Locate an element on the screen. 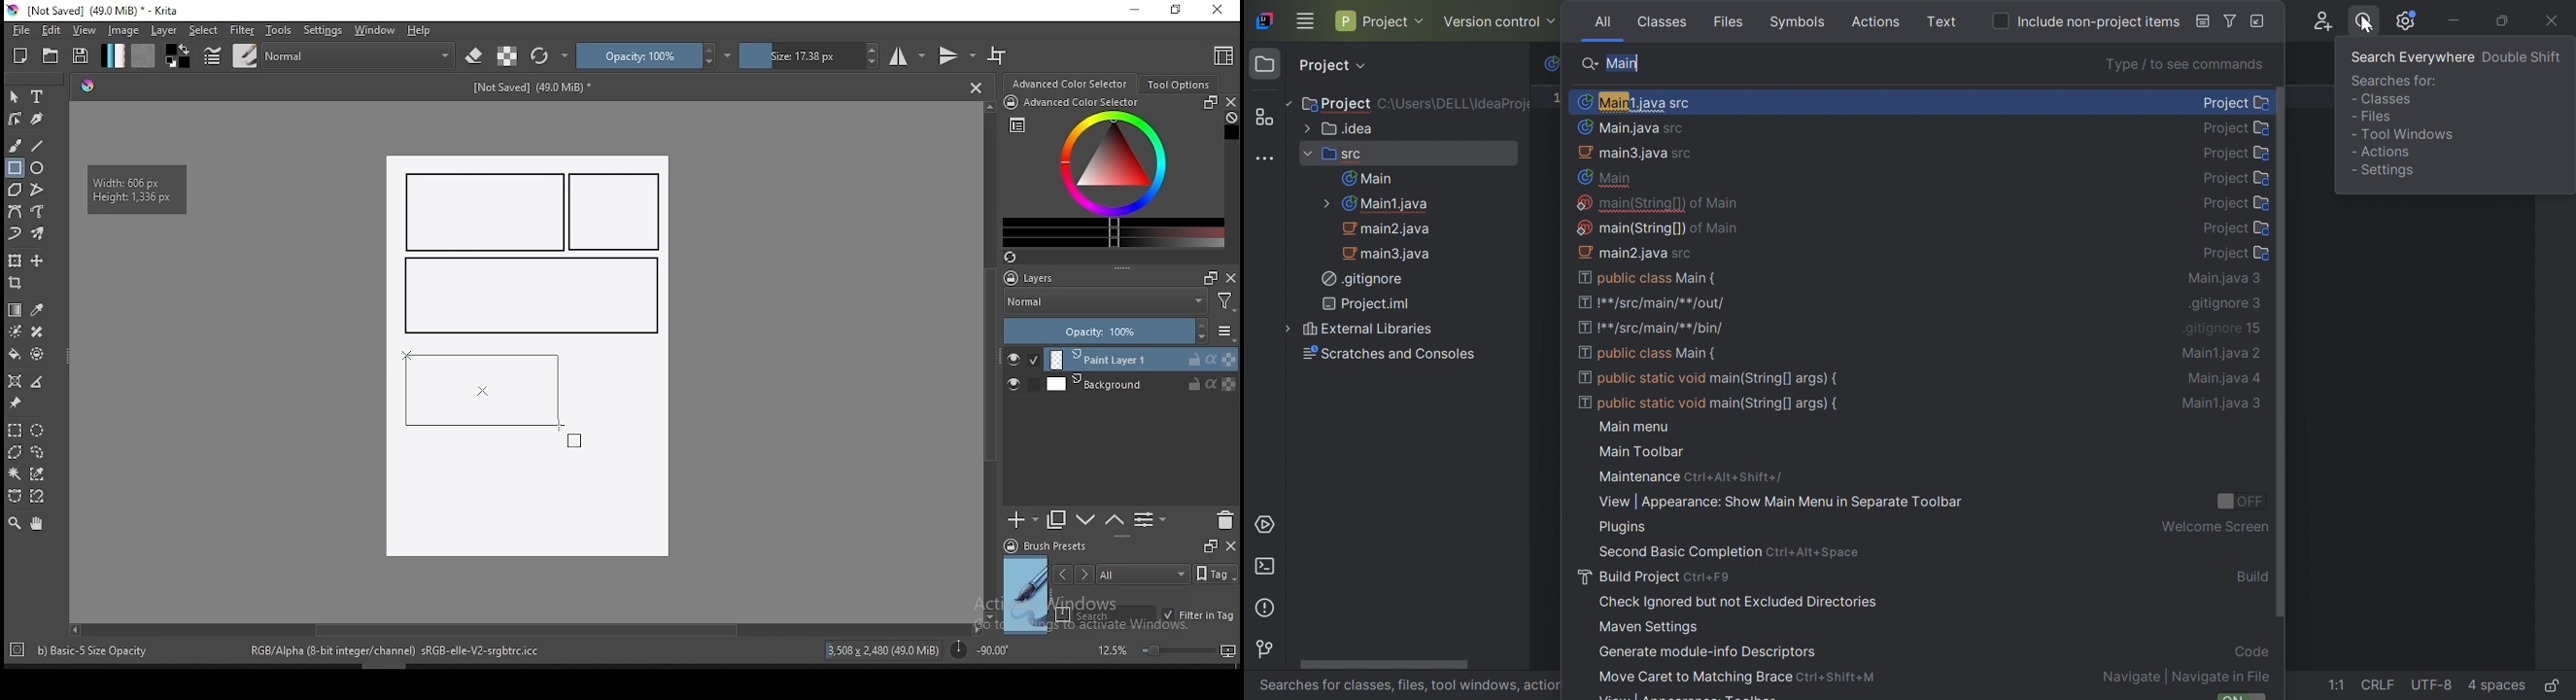 The image size is (2576, 700). rectangle tool is located at coordinates (15, 168).